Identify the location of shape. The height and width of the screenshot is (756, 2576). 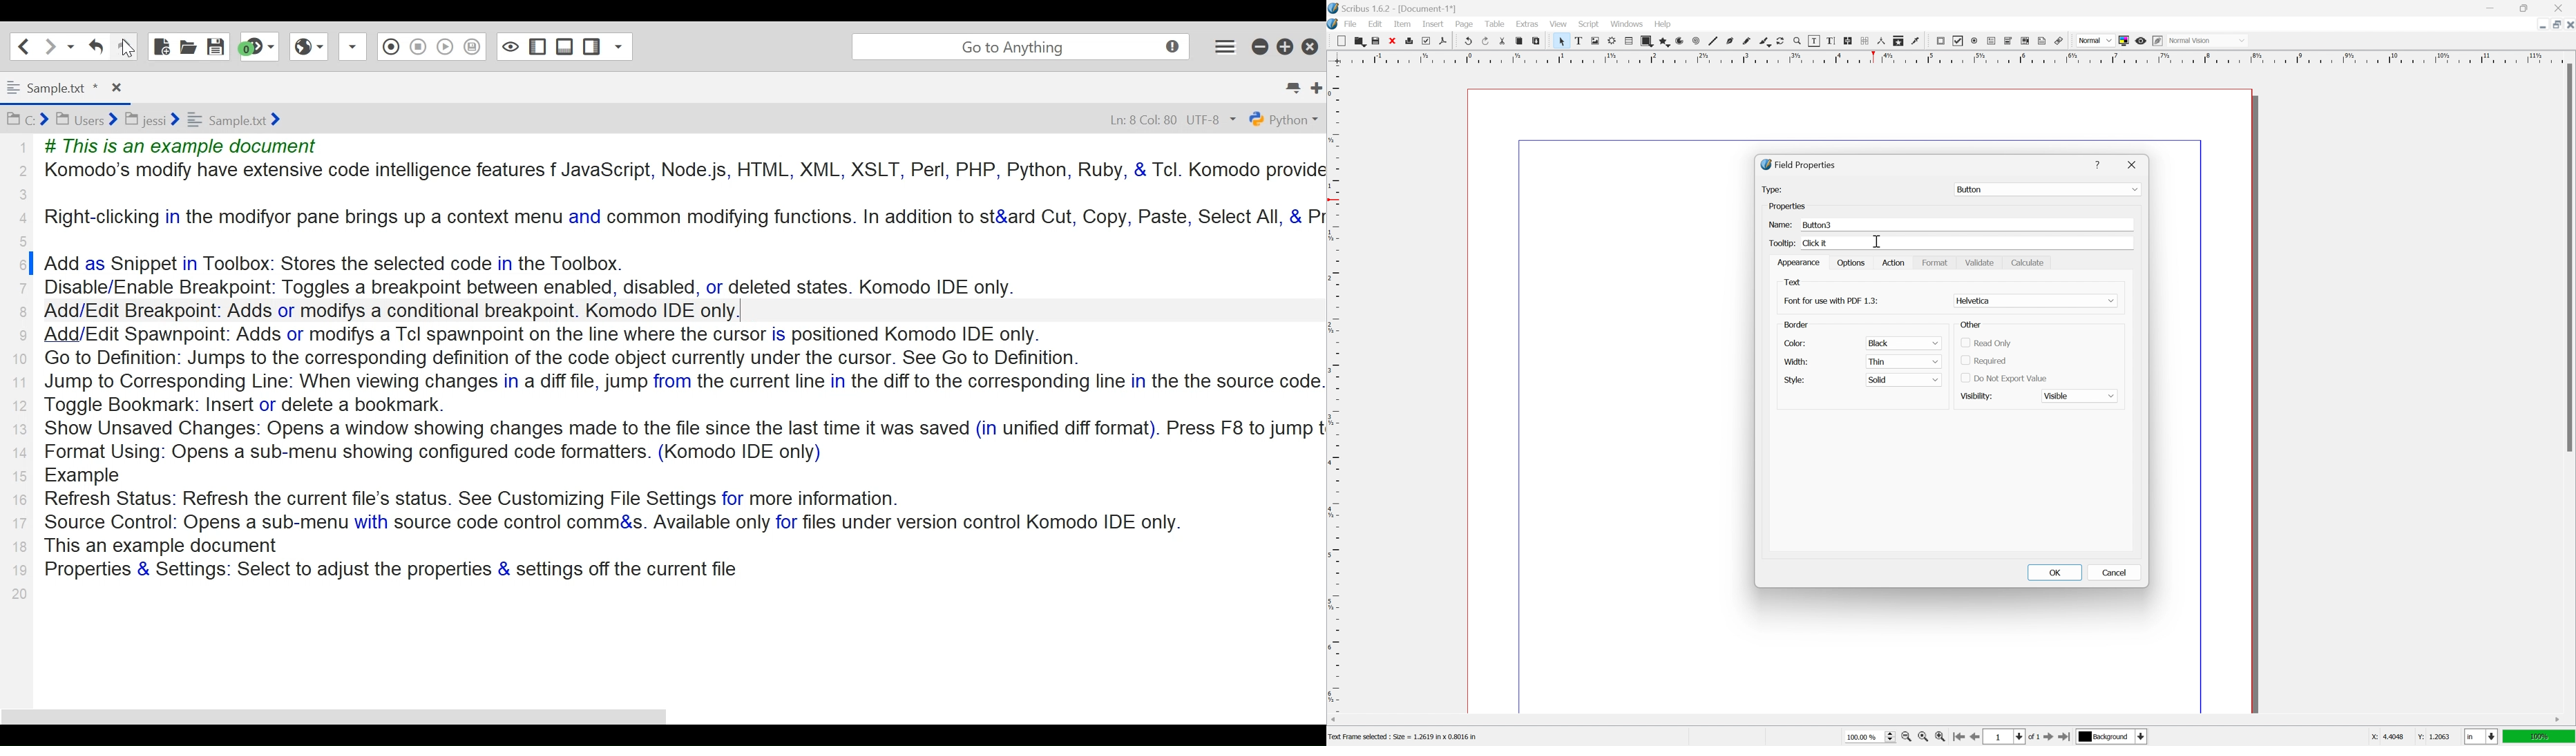
(1646, 41).